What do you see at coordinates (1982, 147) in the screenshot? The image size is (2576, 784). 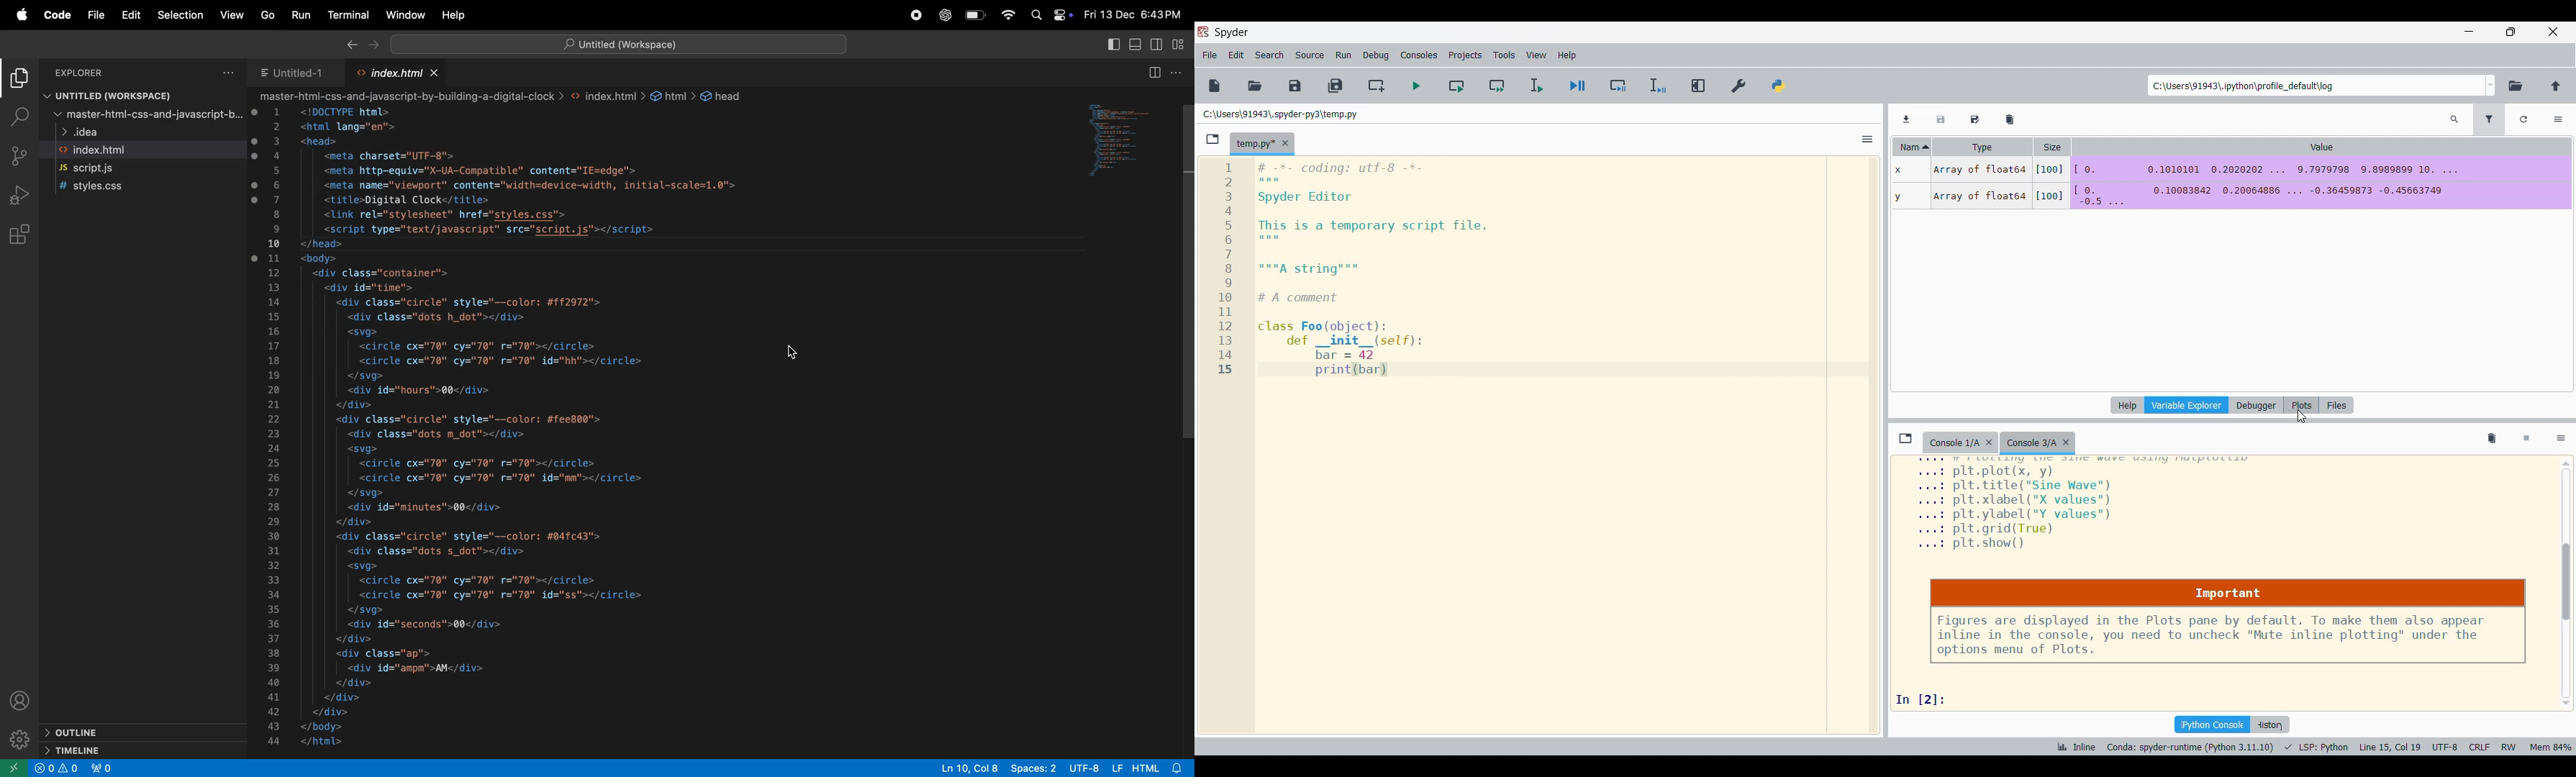 I see `Type column` at bounding box center [1982, 147].